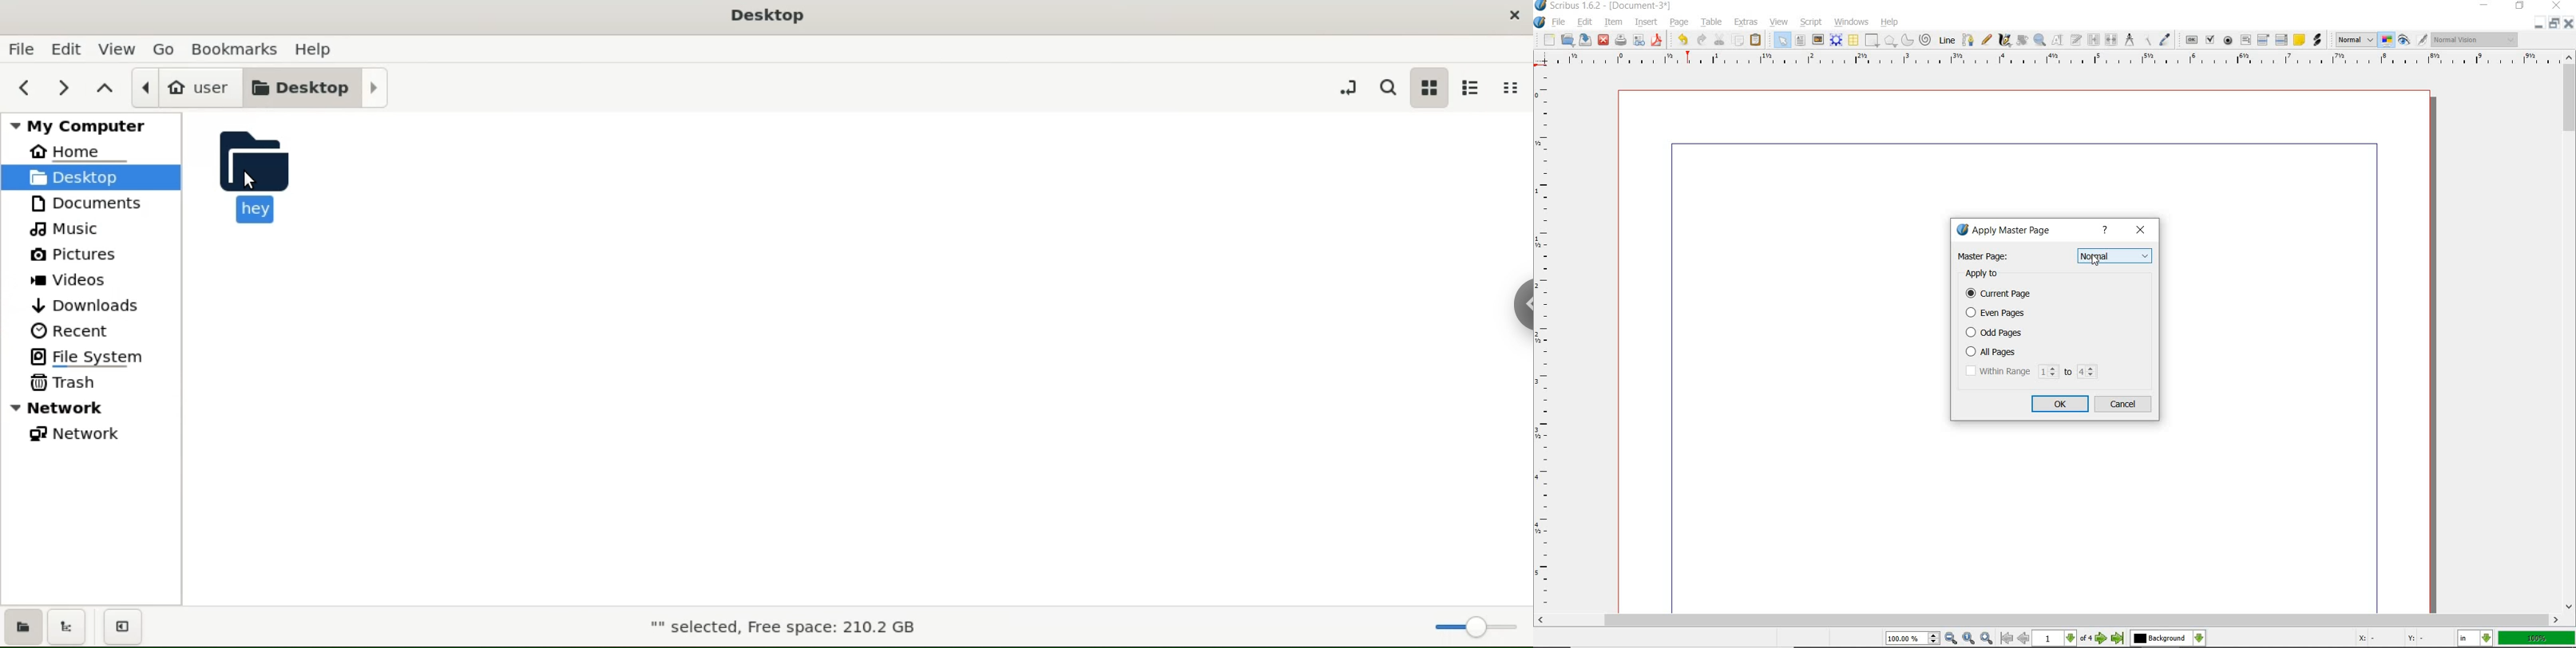  Describe the element at coordinates (1987, 639) in the screenshot. I see `Zoom In` at that location.